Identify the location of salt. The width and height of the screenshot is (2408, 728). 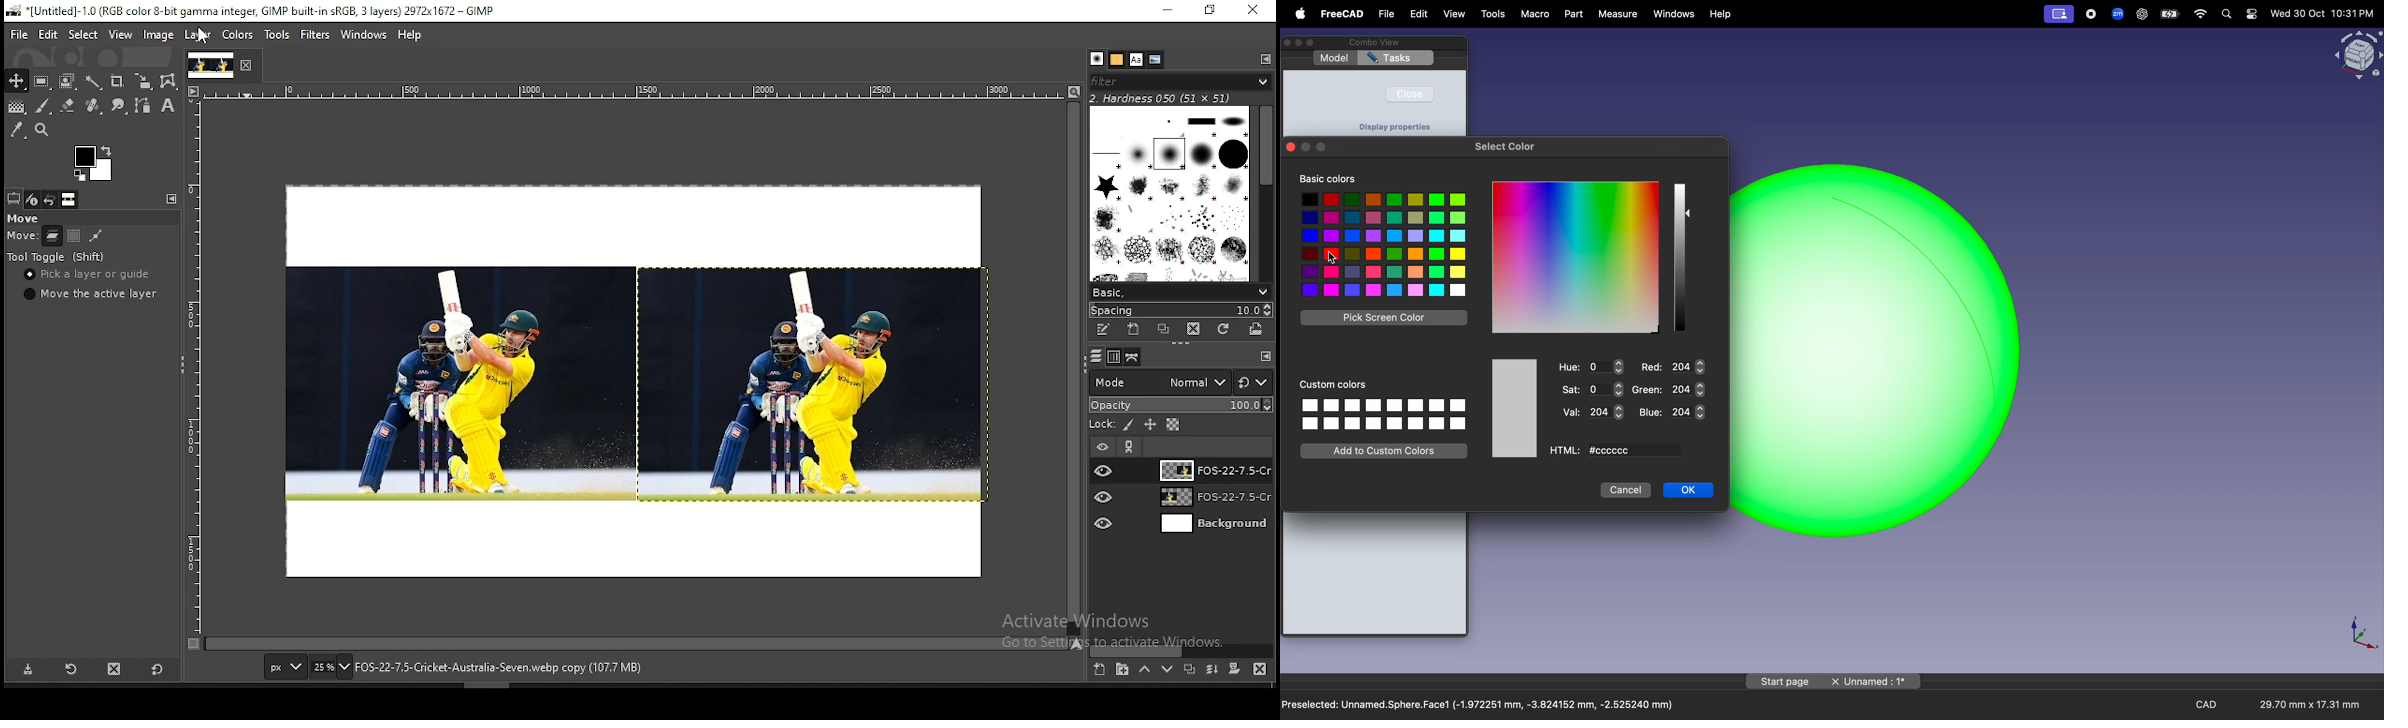
(1594, 389).